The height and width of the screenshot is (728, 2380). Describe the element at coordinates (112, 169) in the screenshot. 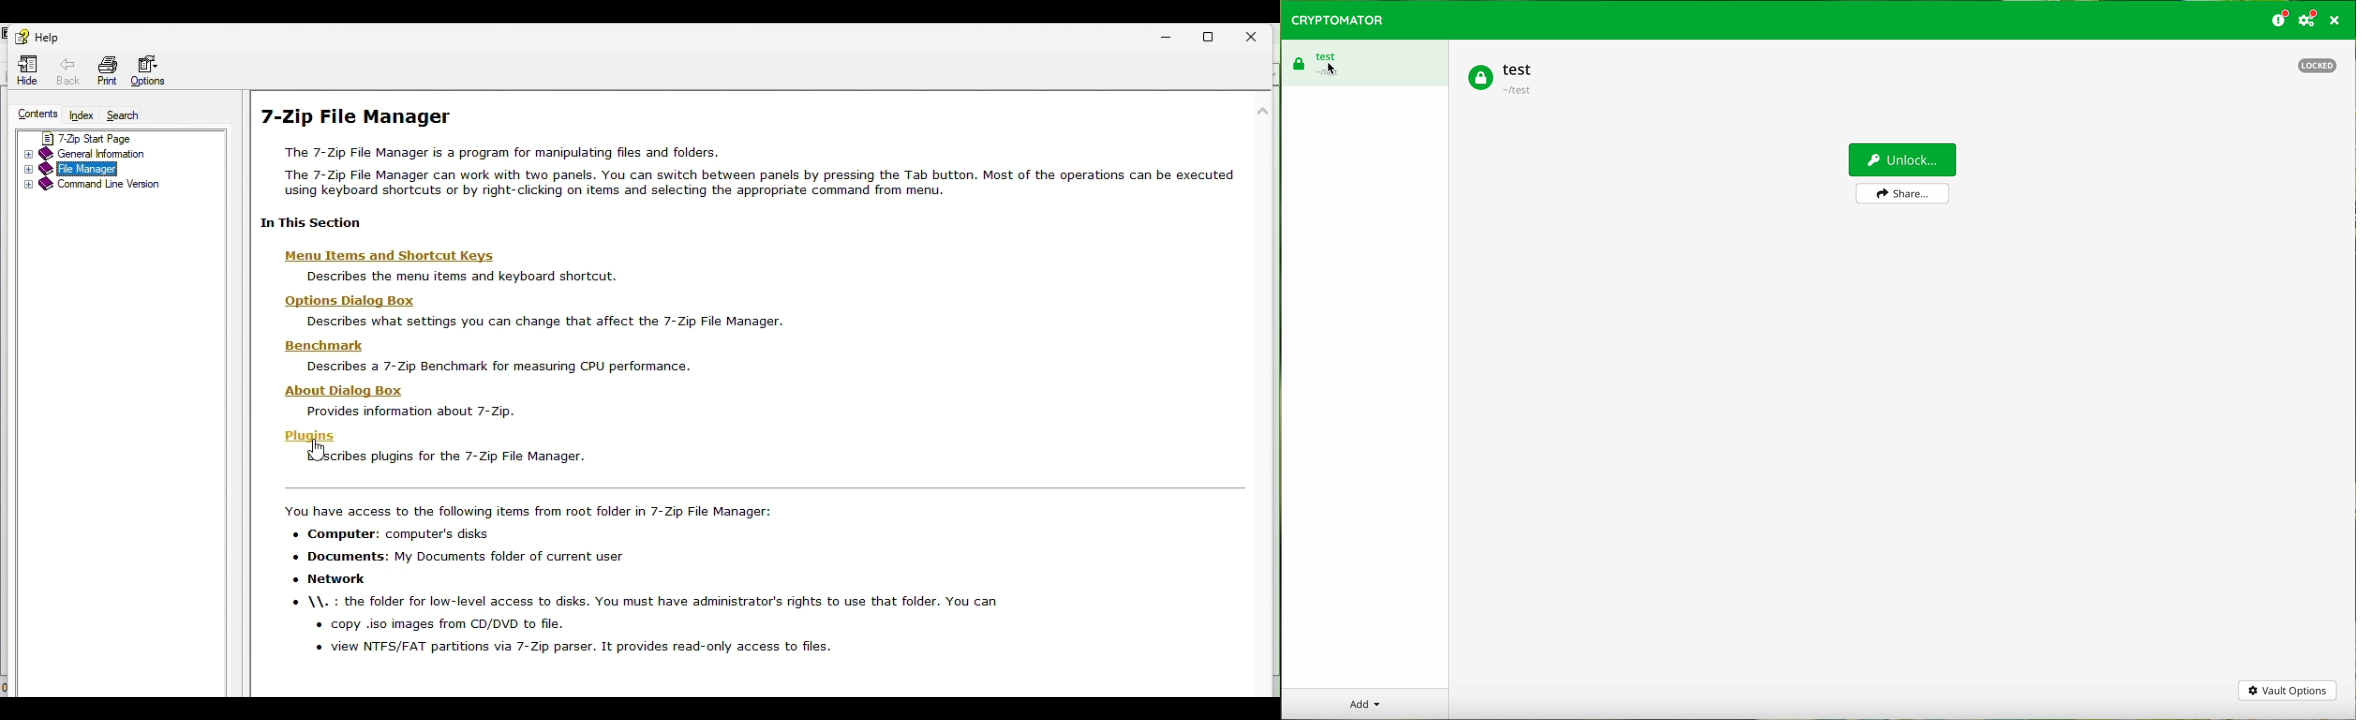

I see `File manager` at that location.